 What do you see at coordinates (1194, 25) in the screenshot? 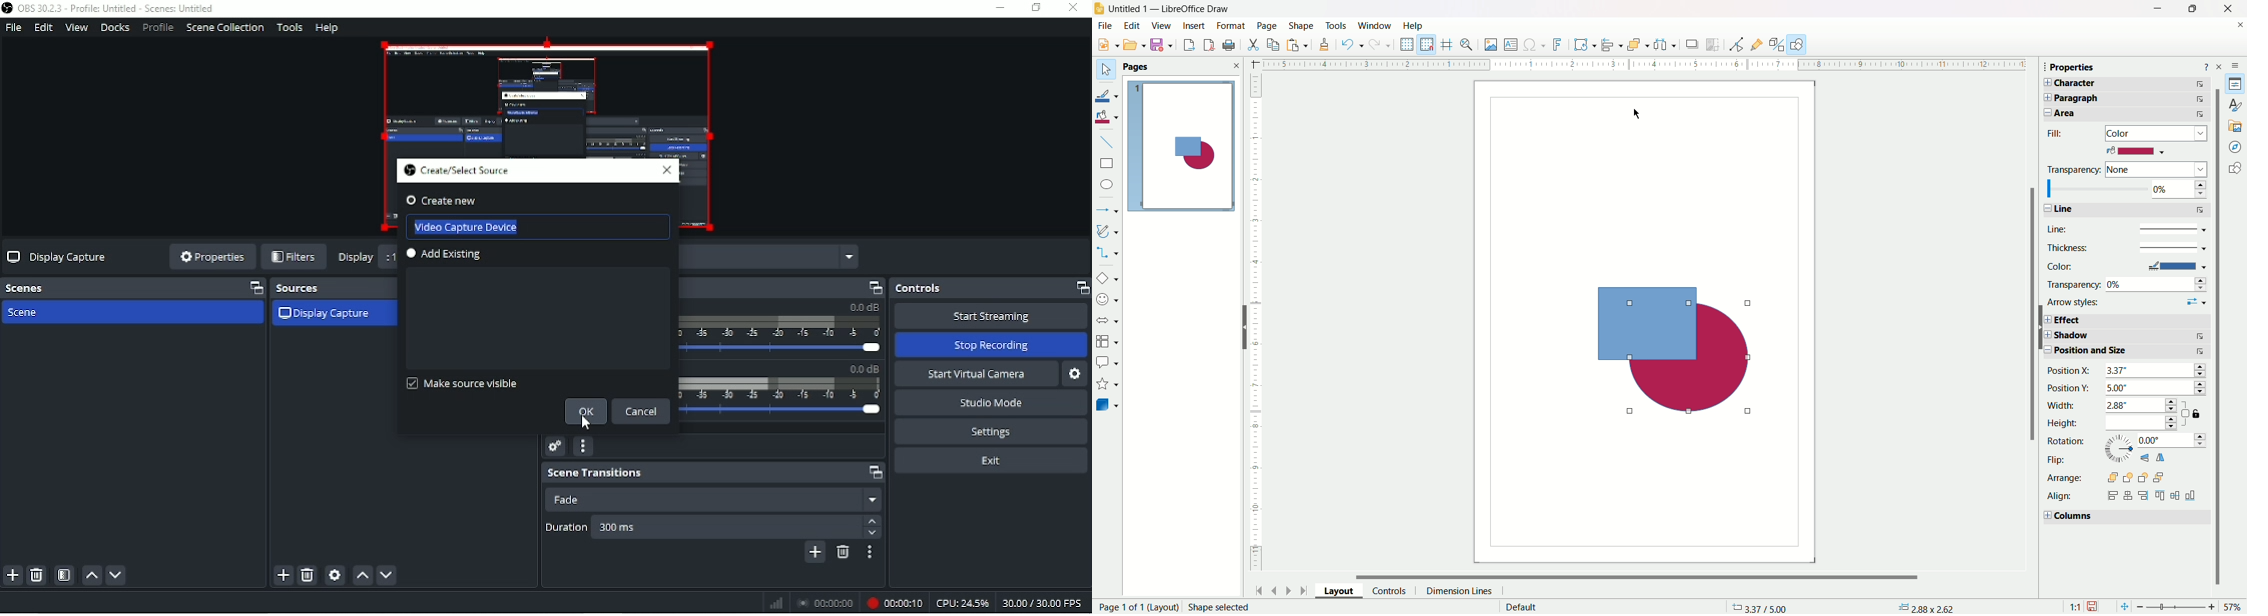
I see `insert` at bounding box center [1194, 25].